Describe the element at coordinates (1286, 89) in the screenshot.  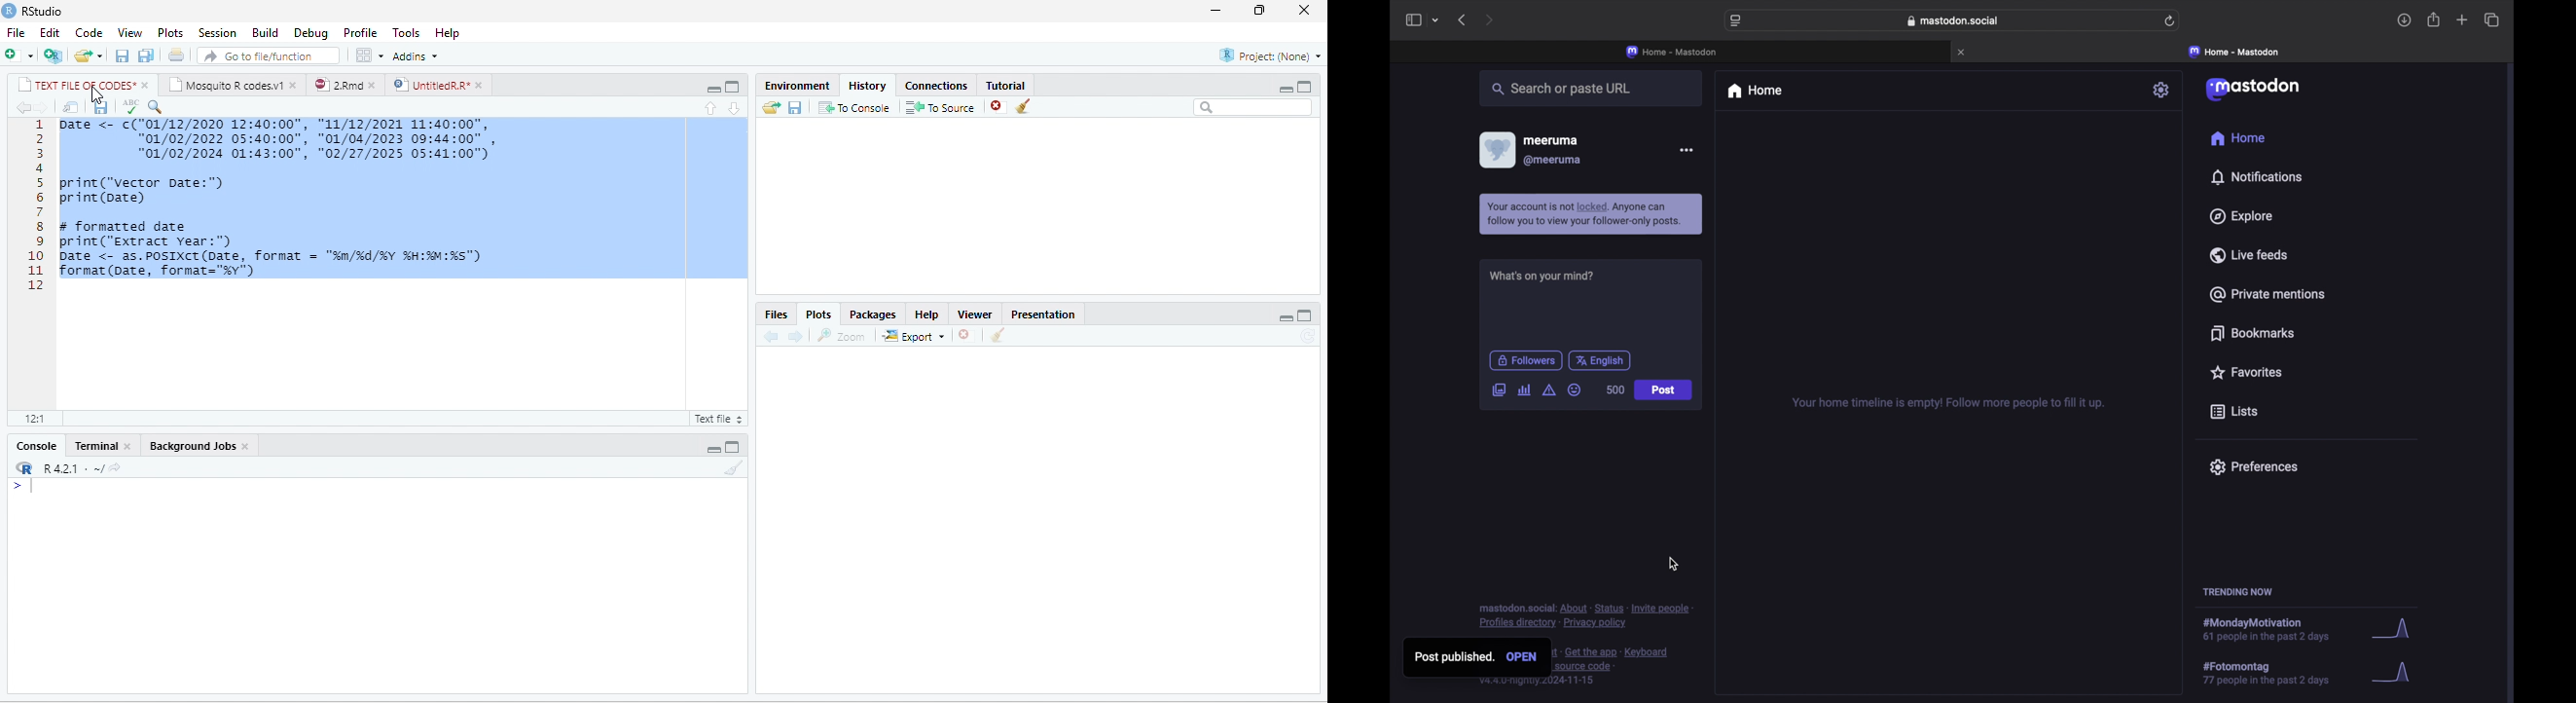
I see `minimize` at that location.